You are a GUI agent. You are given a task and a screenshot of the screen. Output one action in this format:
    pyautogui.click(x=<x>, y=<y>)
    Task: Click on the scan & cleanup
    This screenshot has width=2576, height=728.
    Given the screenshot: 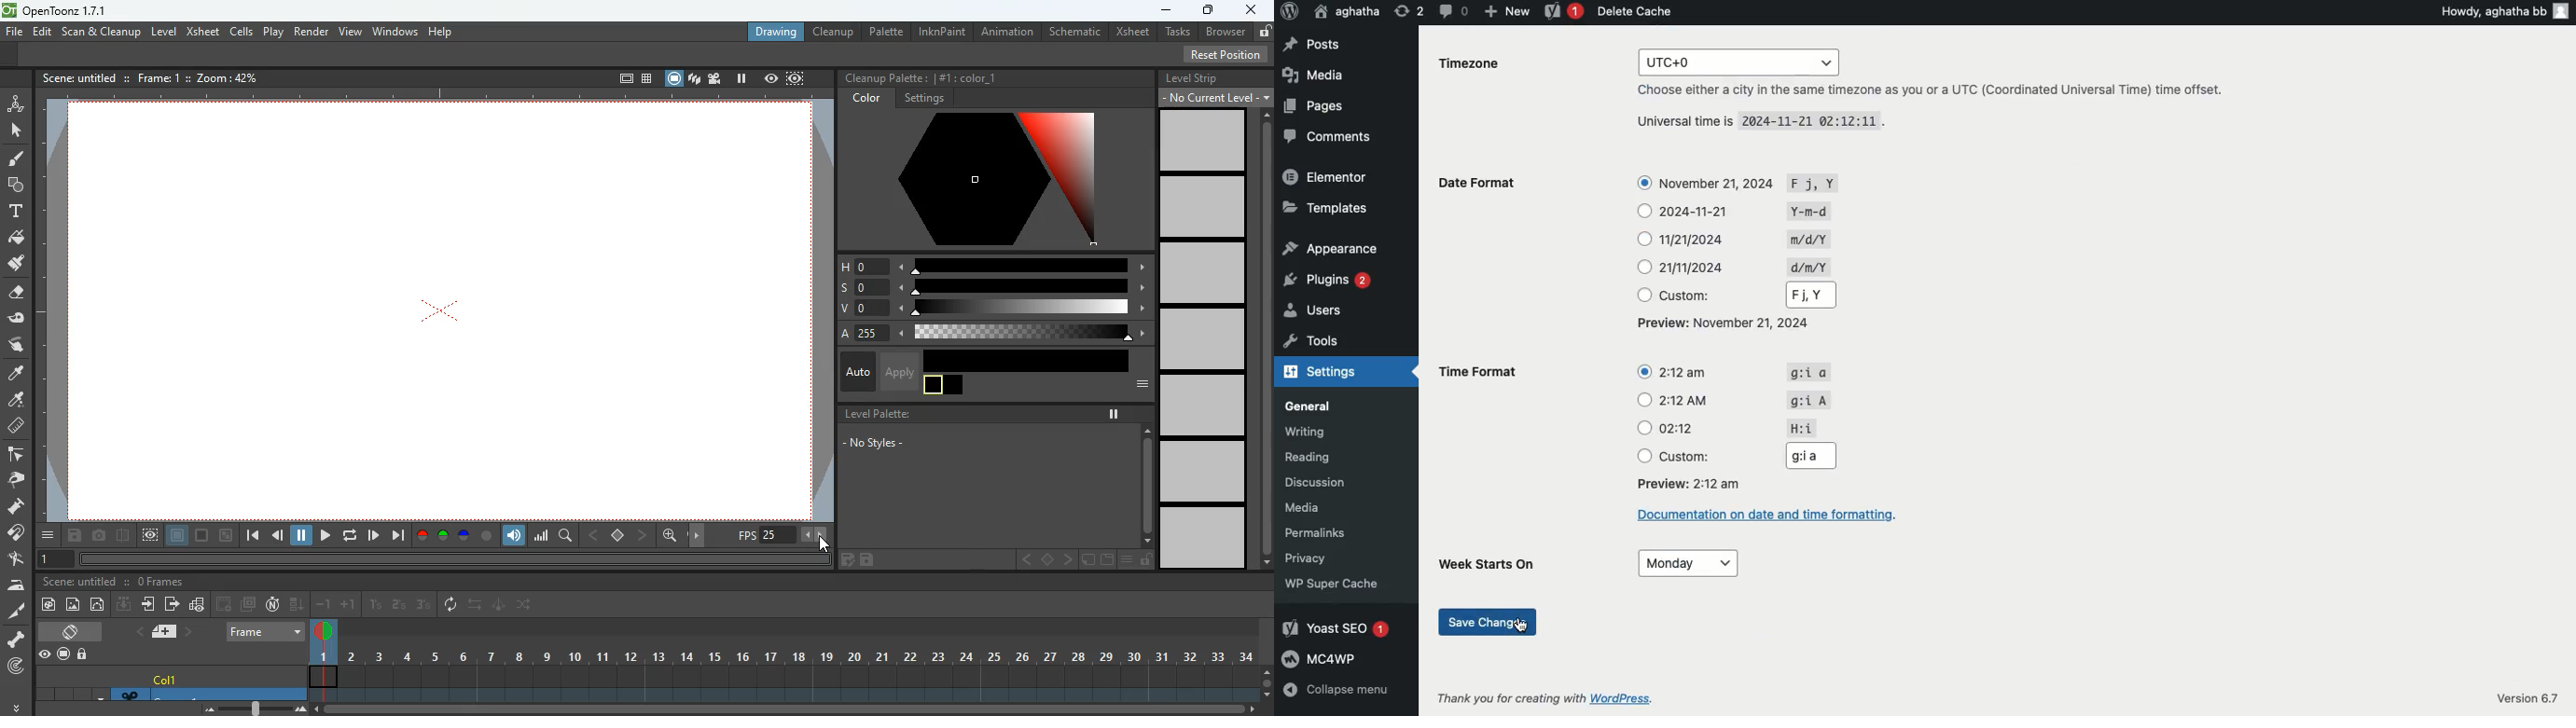 What is the action you would take?
    pyautogui.click(x=102, y=31)
    